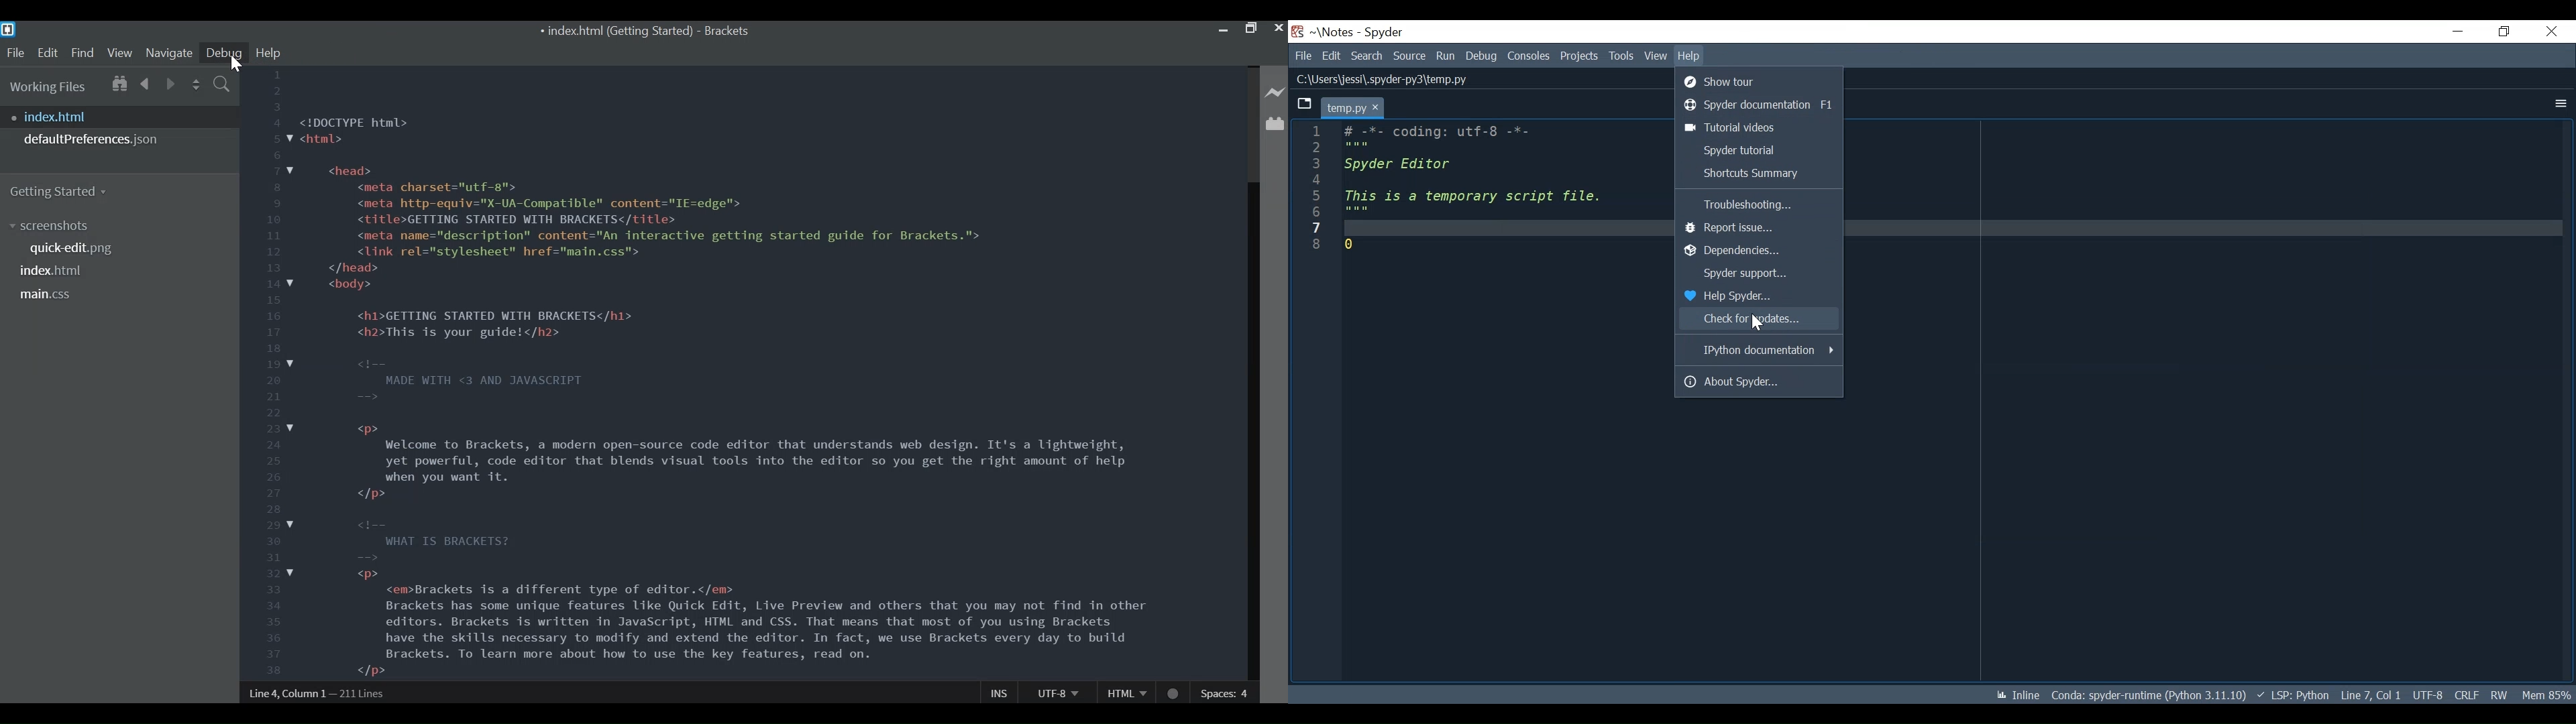 The width and height of the screenshot is (2576, 728). I want to click on Cursor, so click(1756, 322).